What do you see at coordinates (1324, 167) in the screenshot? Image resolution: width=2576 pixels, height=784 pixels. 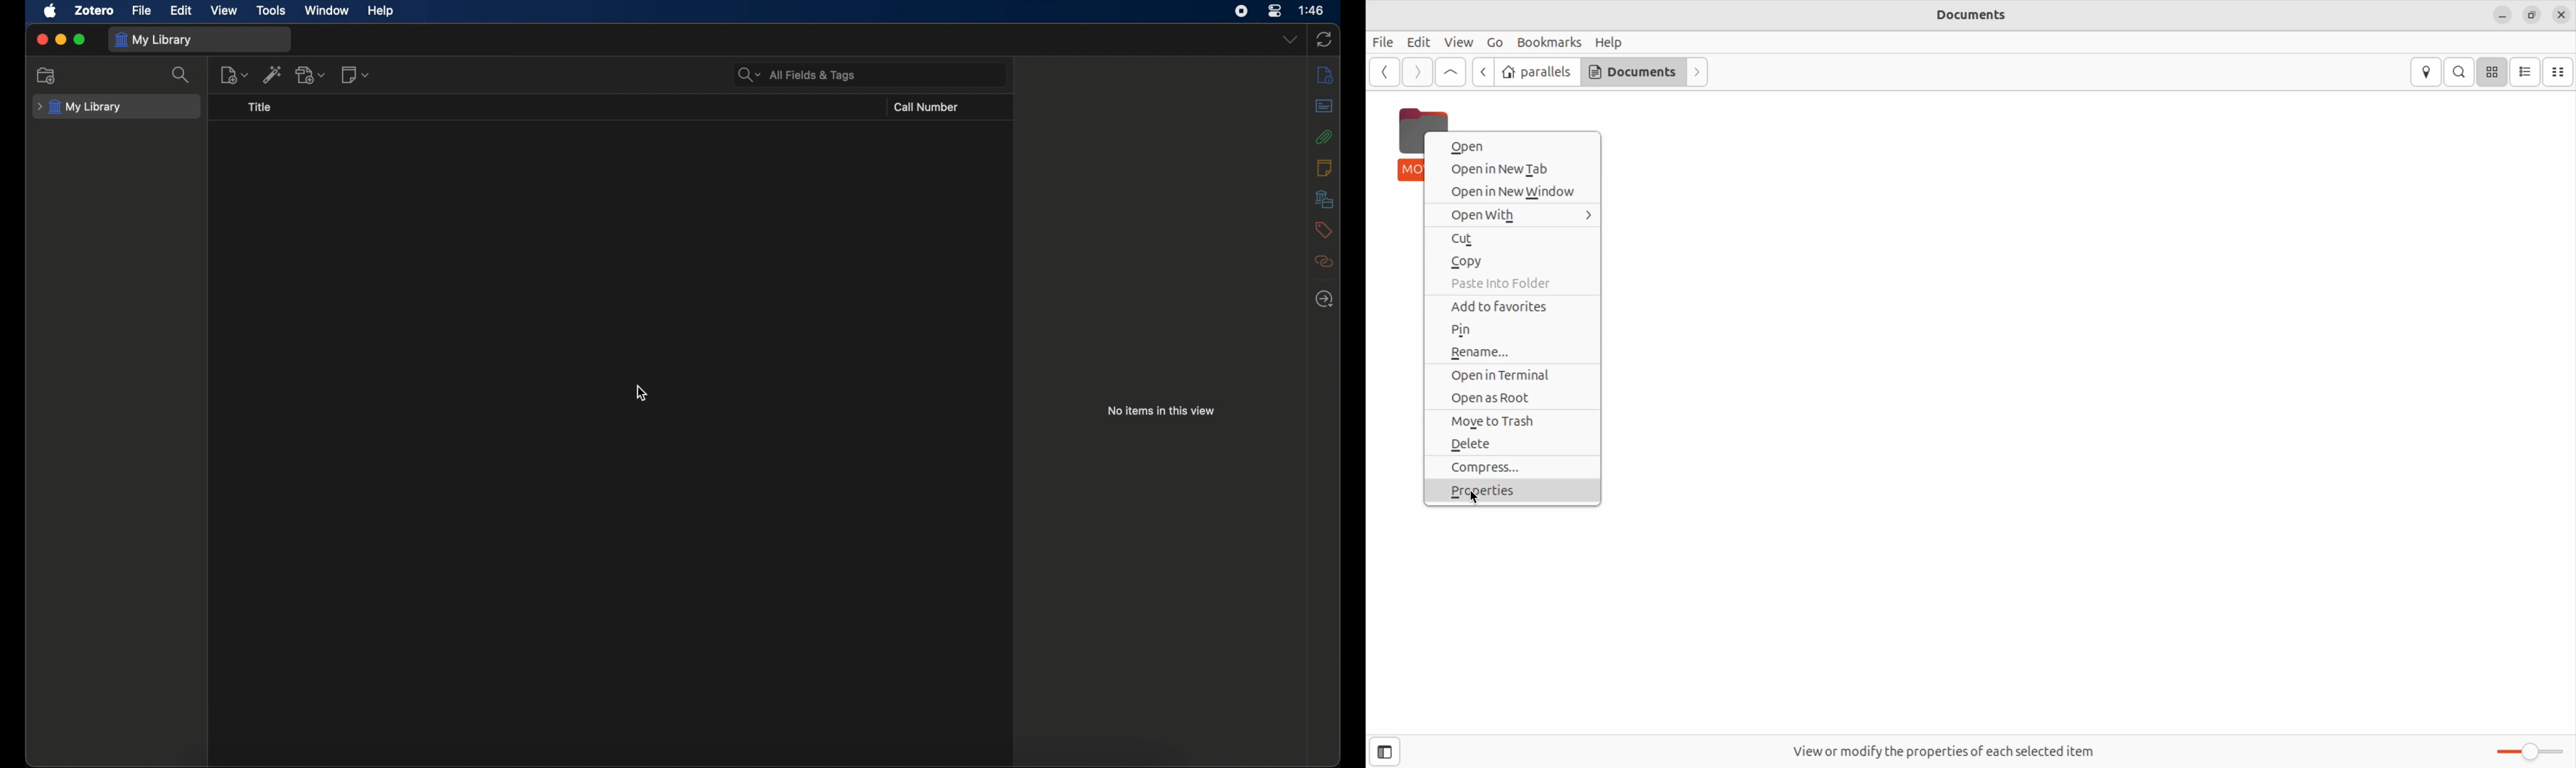 I see `notes` at bounding box center [1324, 167].